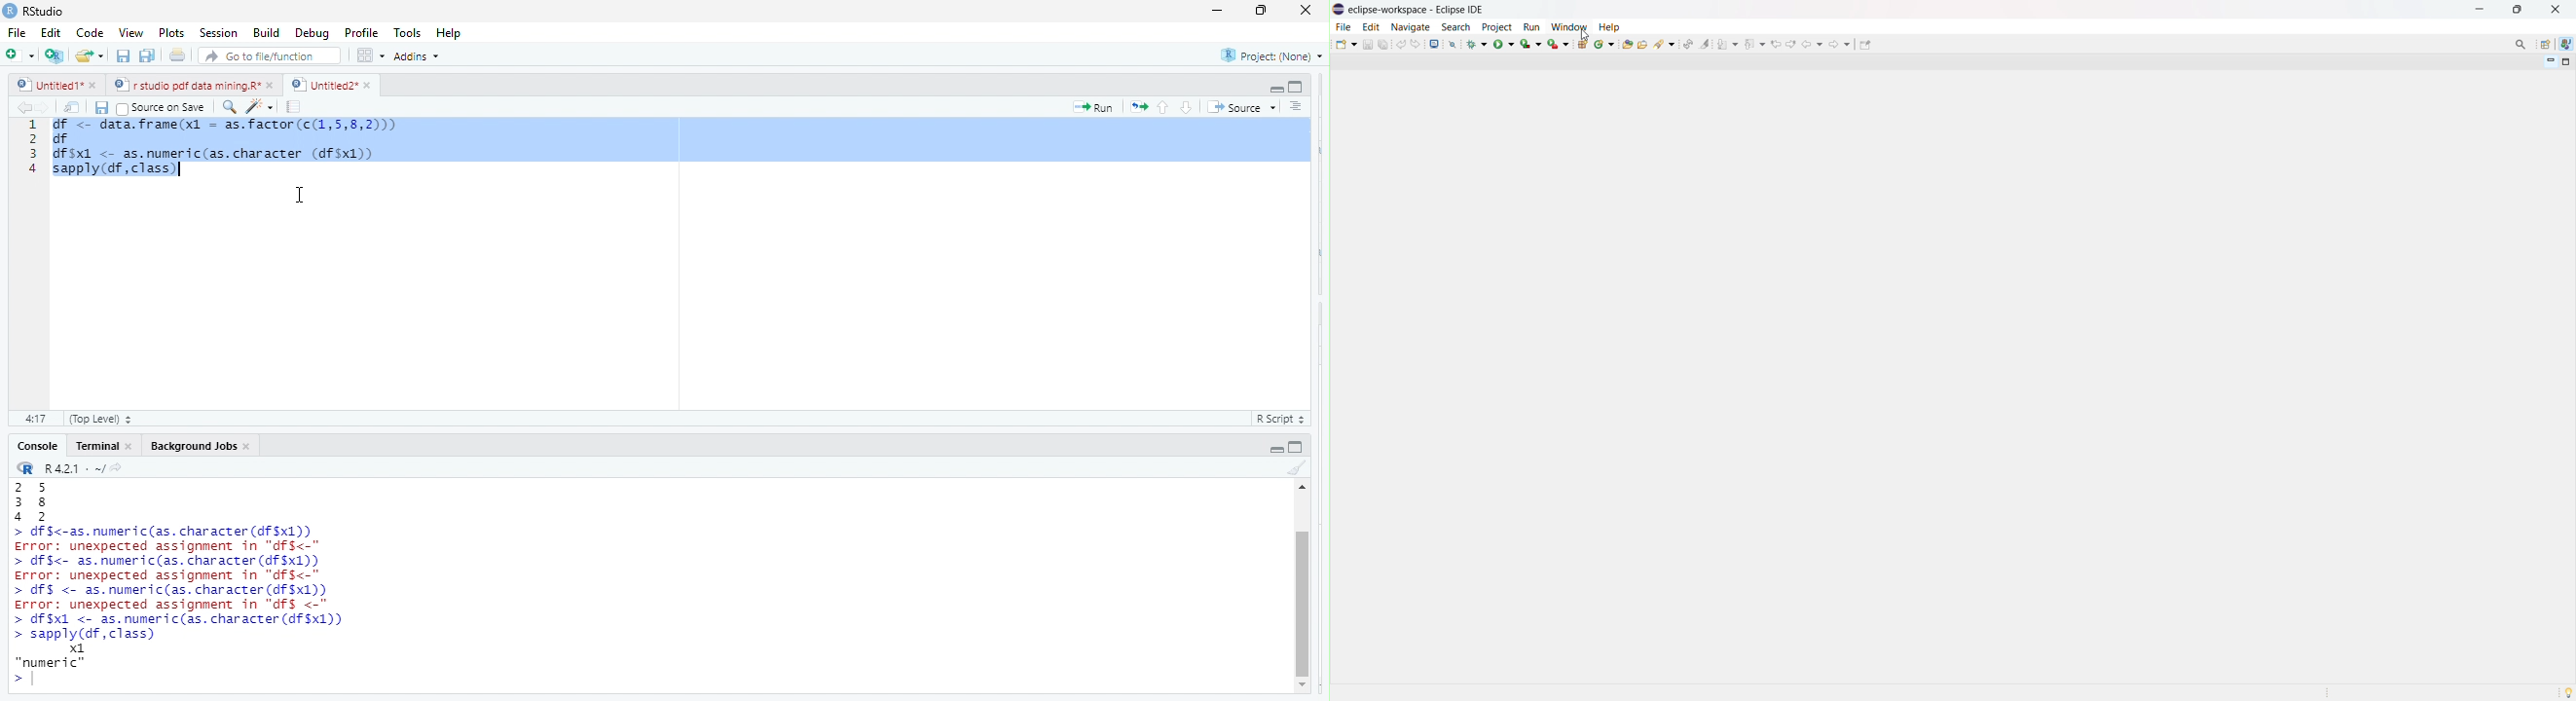 The width and height of the screenshot is (2576, 728). I want to click on maximize, so click(2517, 10).